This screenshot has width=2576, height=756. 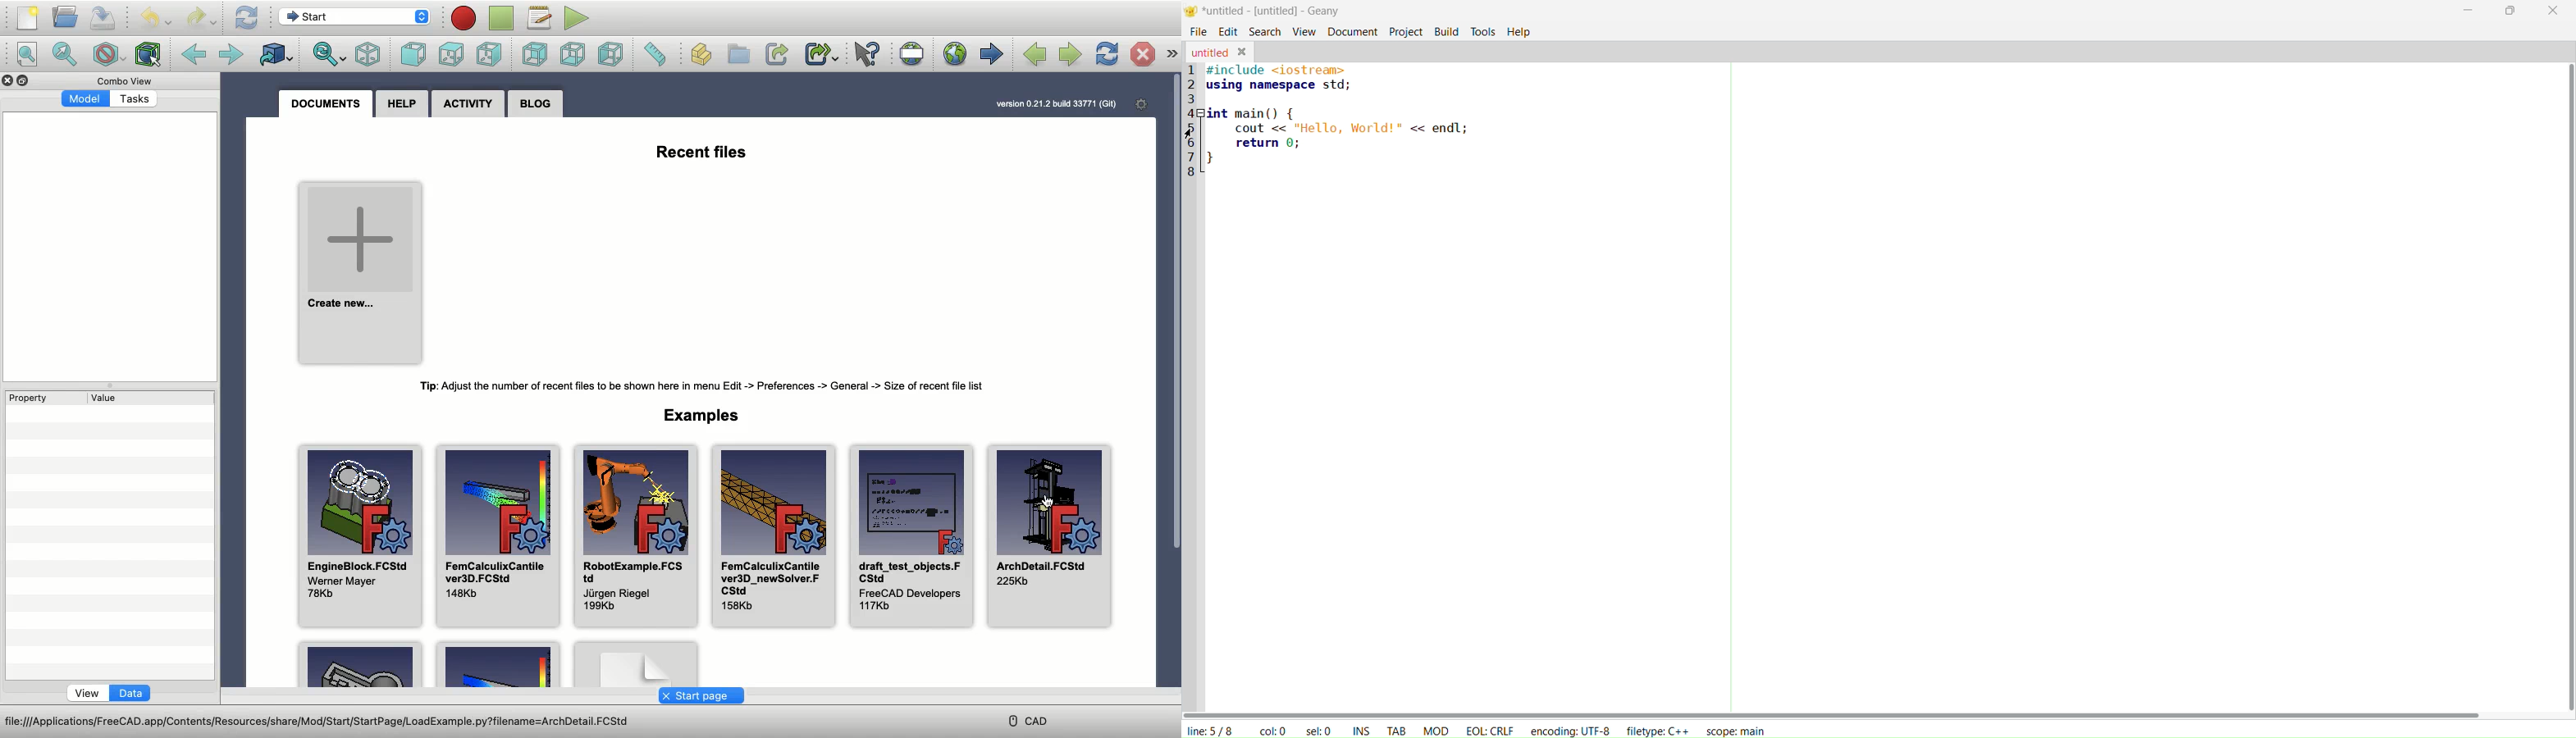 What do you see at coordinates (156, 18) in the screenshot?
I see `Undo` at bounding box center [156, 18].